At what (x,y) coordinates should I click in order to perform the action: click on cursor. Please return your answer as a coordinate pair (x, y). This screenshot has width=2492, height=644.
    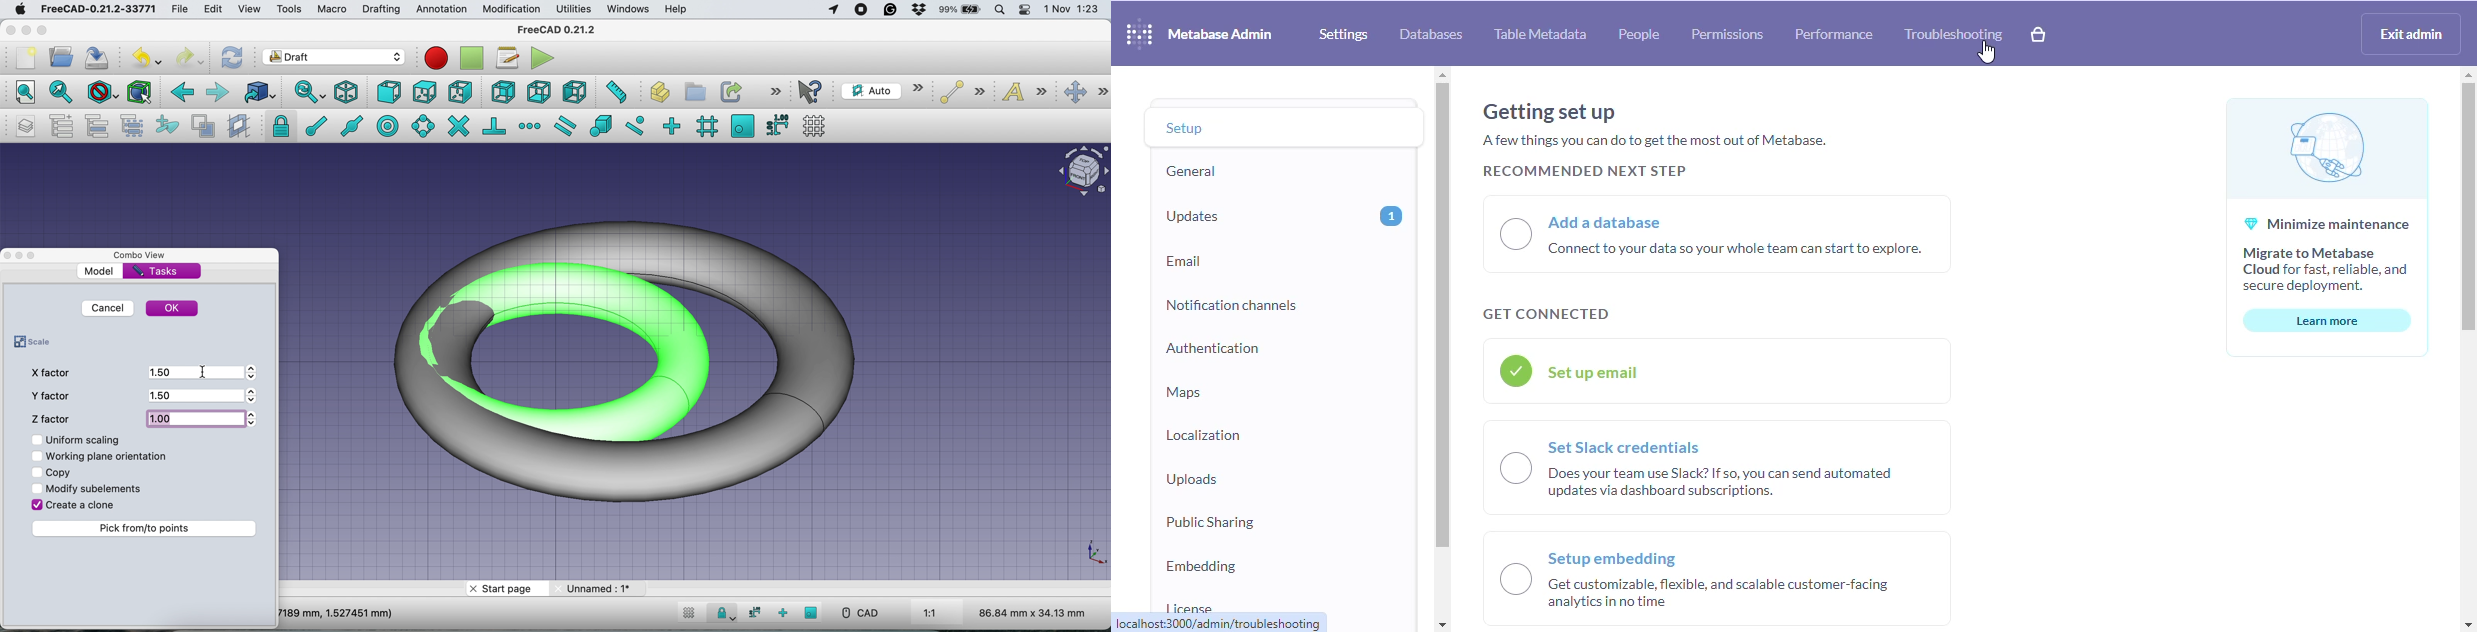
    Looking at the image, I should click on (205, 371).